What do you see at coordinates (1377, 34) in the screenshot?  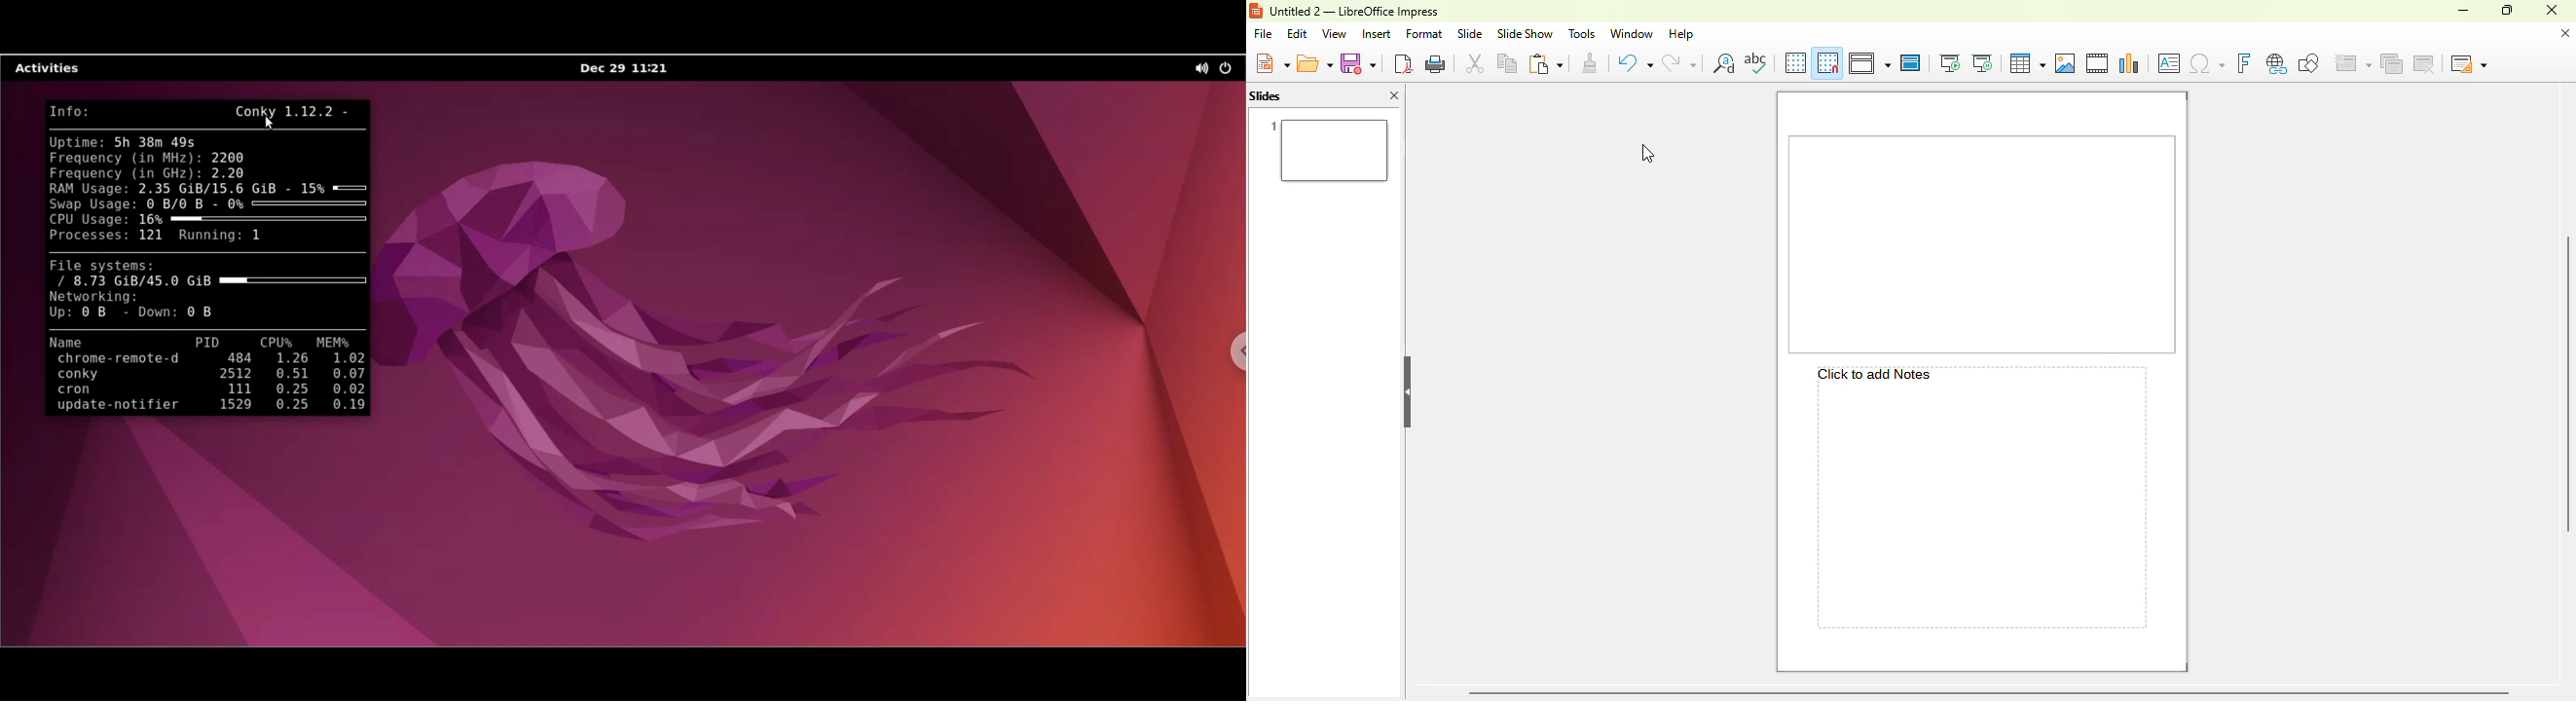 I see `insert` at bounding box center [1377, 34].